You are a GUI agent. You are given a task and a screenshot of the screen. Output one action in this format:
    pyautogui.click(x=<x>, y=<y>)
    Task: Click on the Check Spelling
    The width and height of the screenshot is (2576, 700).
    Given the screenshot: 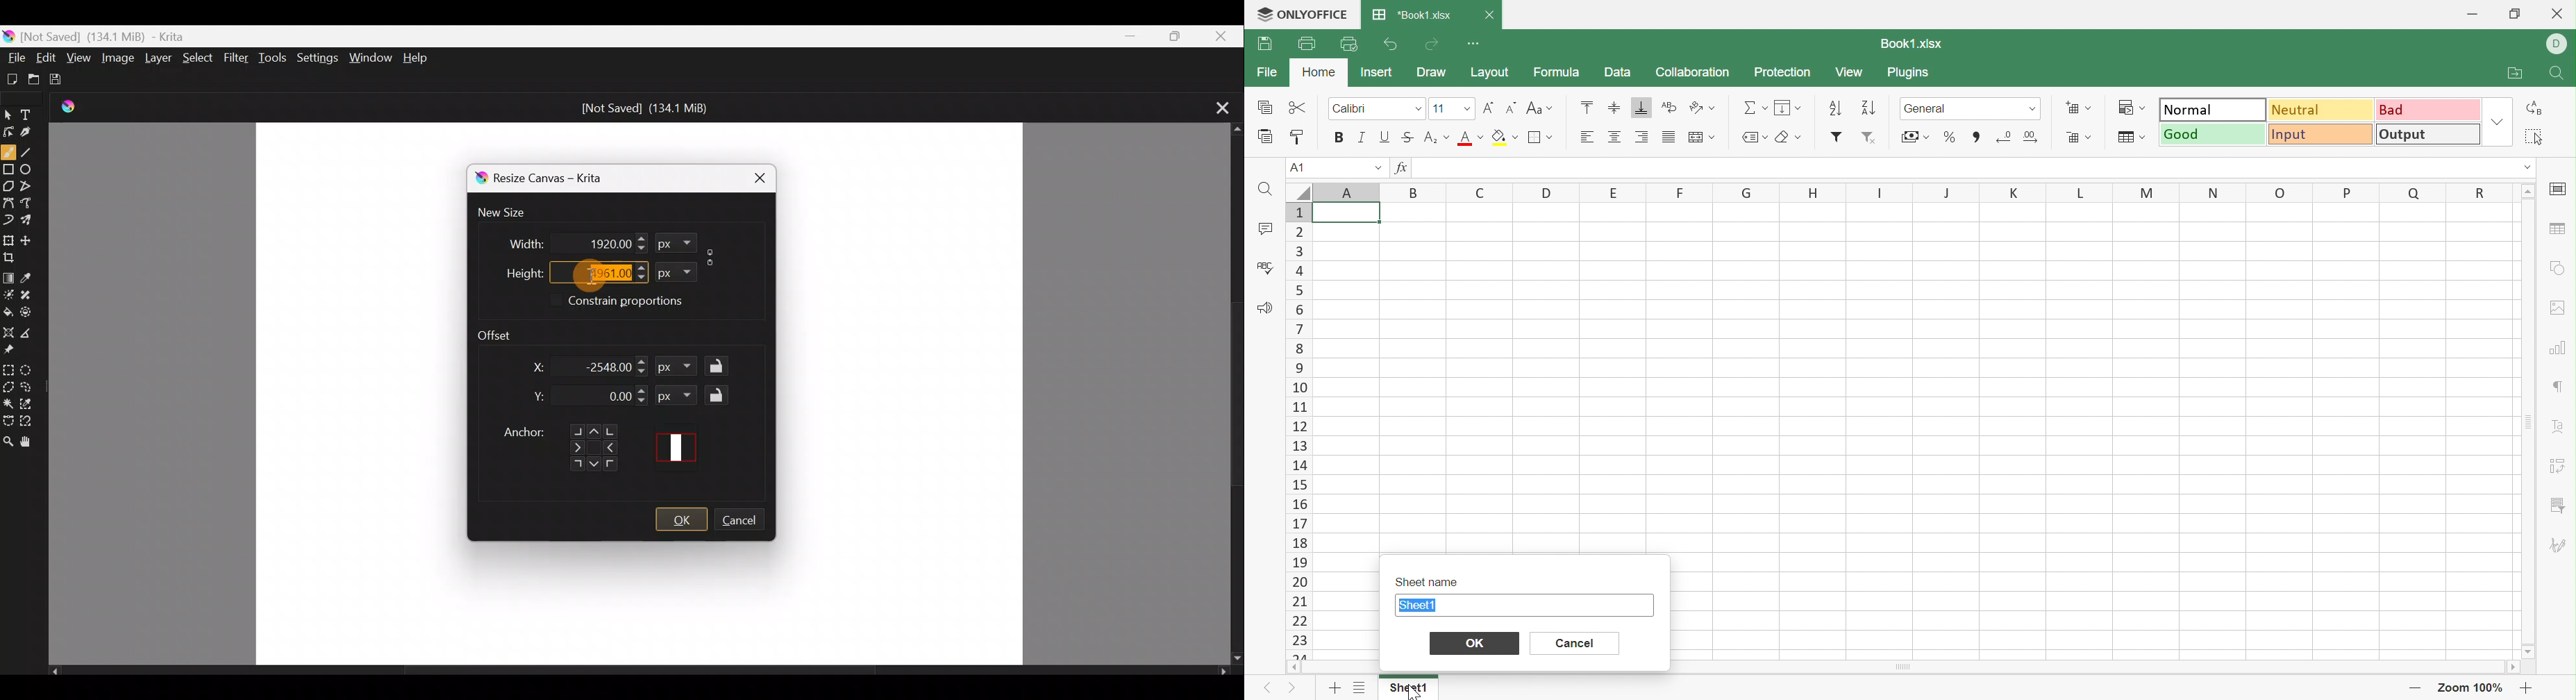 What is the action you would take?
    pyautogui.click(x=1269, y=267)
    